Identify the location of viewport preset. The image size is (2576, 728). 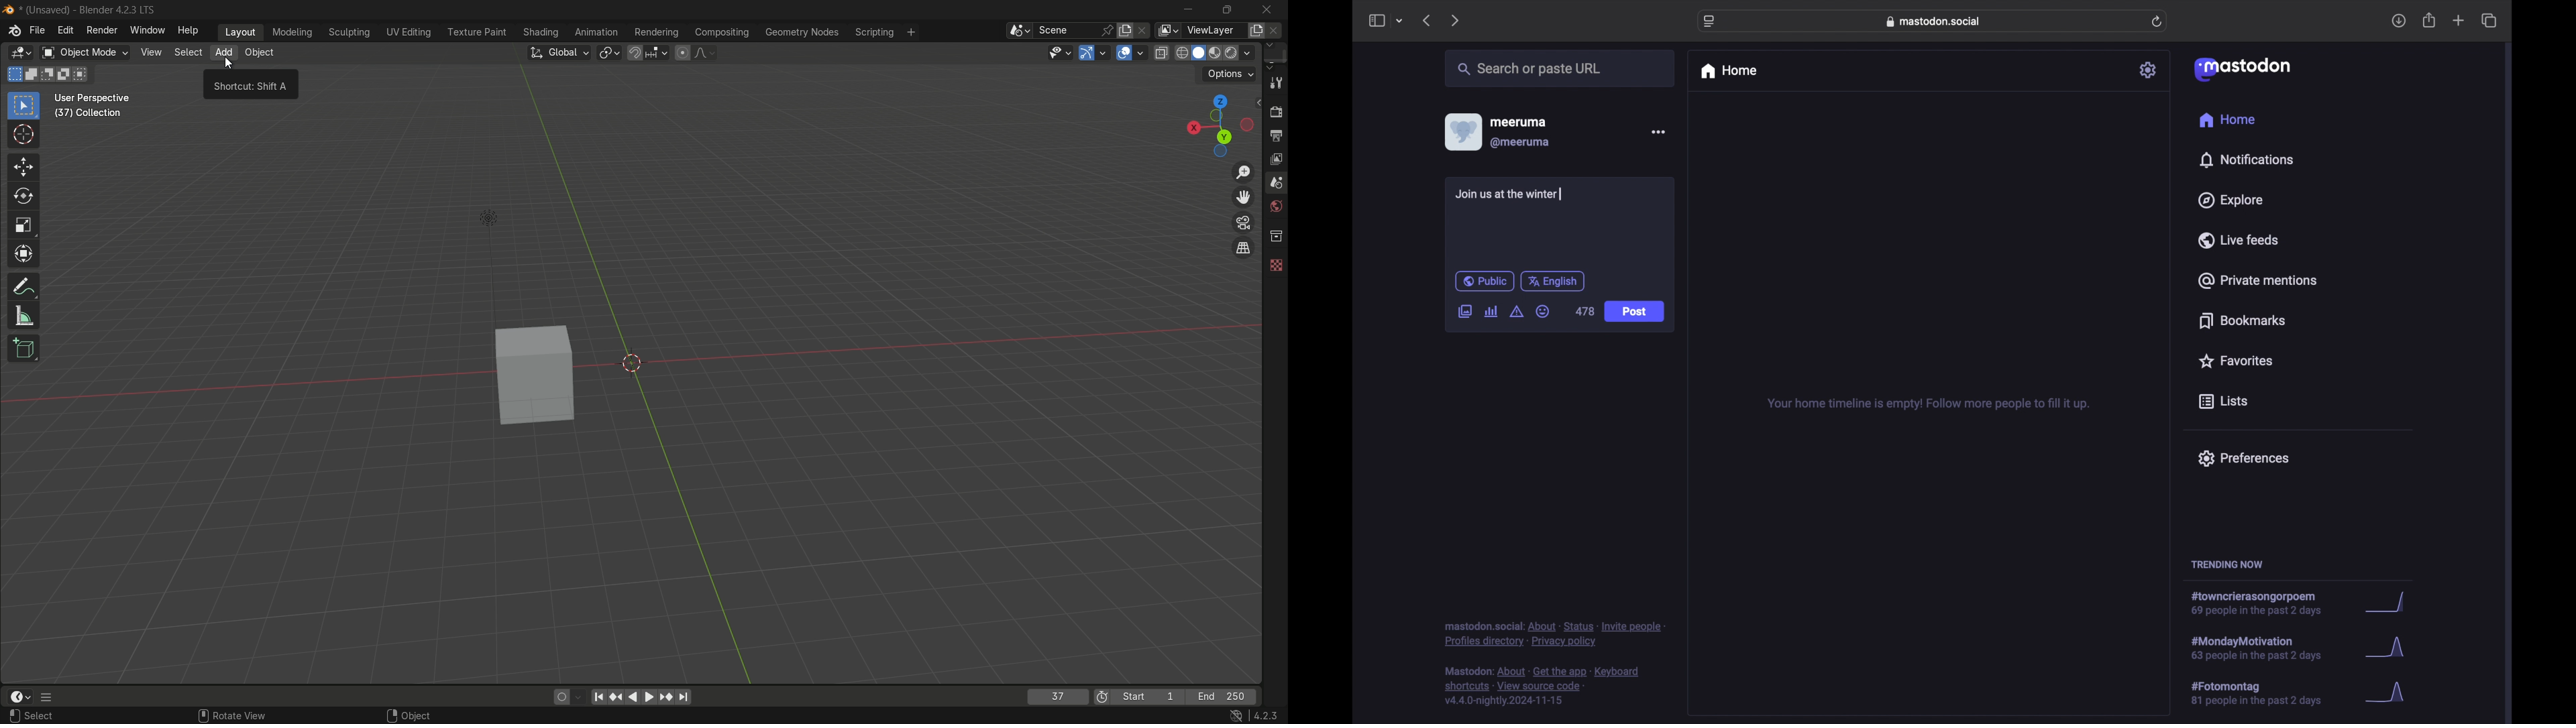
(1216, 125).